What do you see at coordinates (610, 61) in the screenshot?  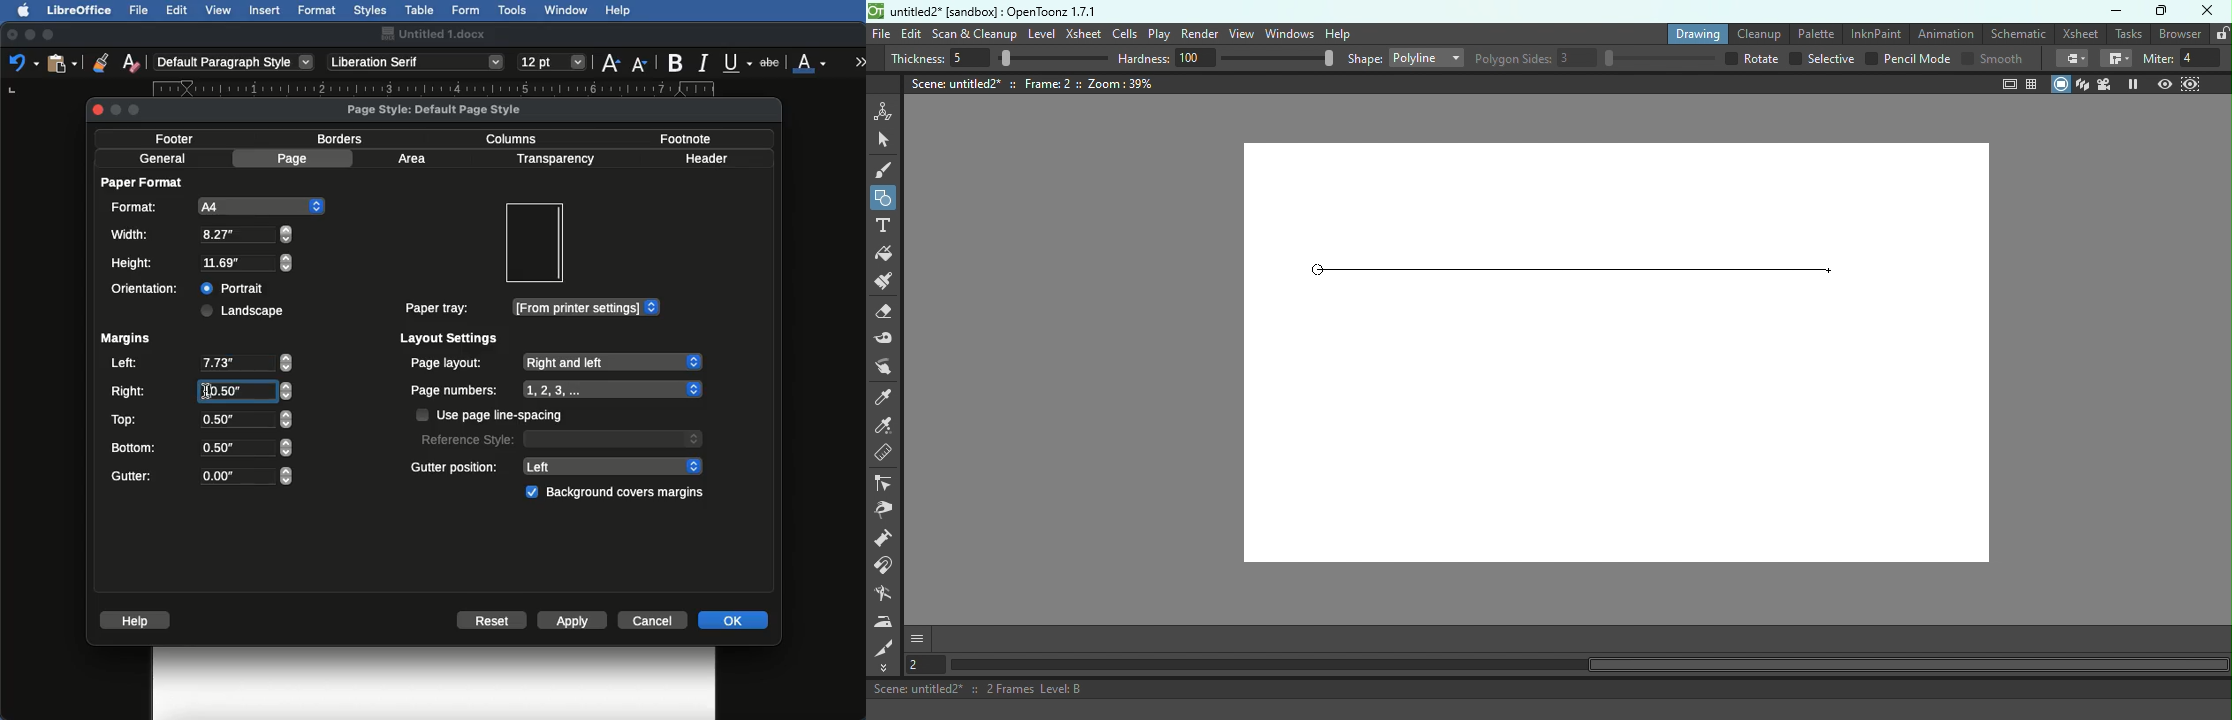 I see `Size increase` at bounding box center [610, 61].